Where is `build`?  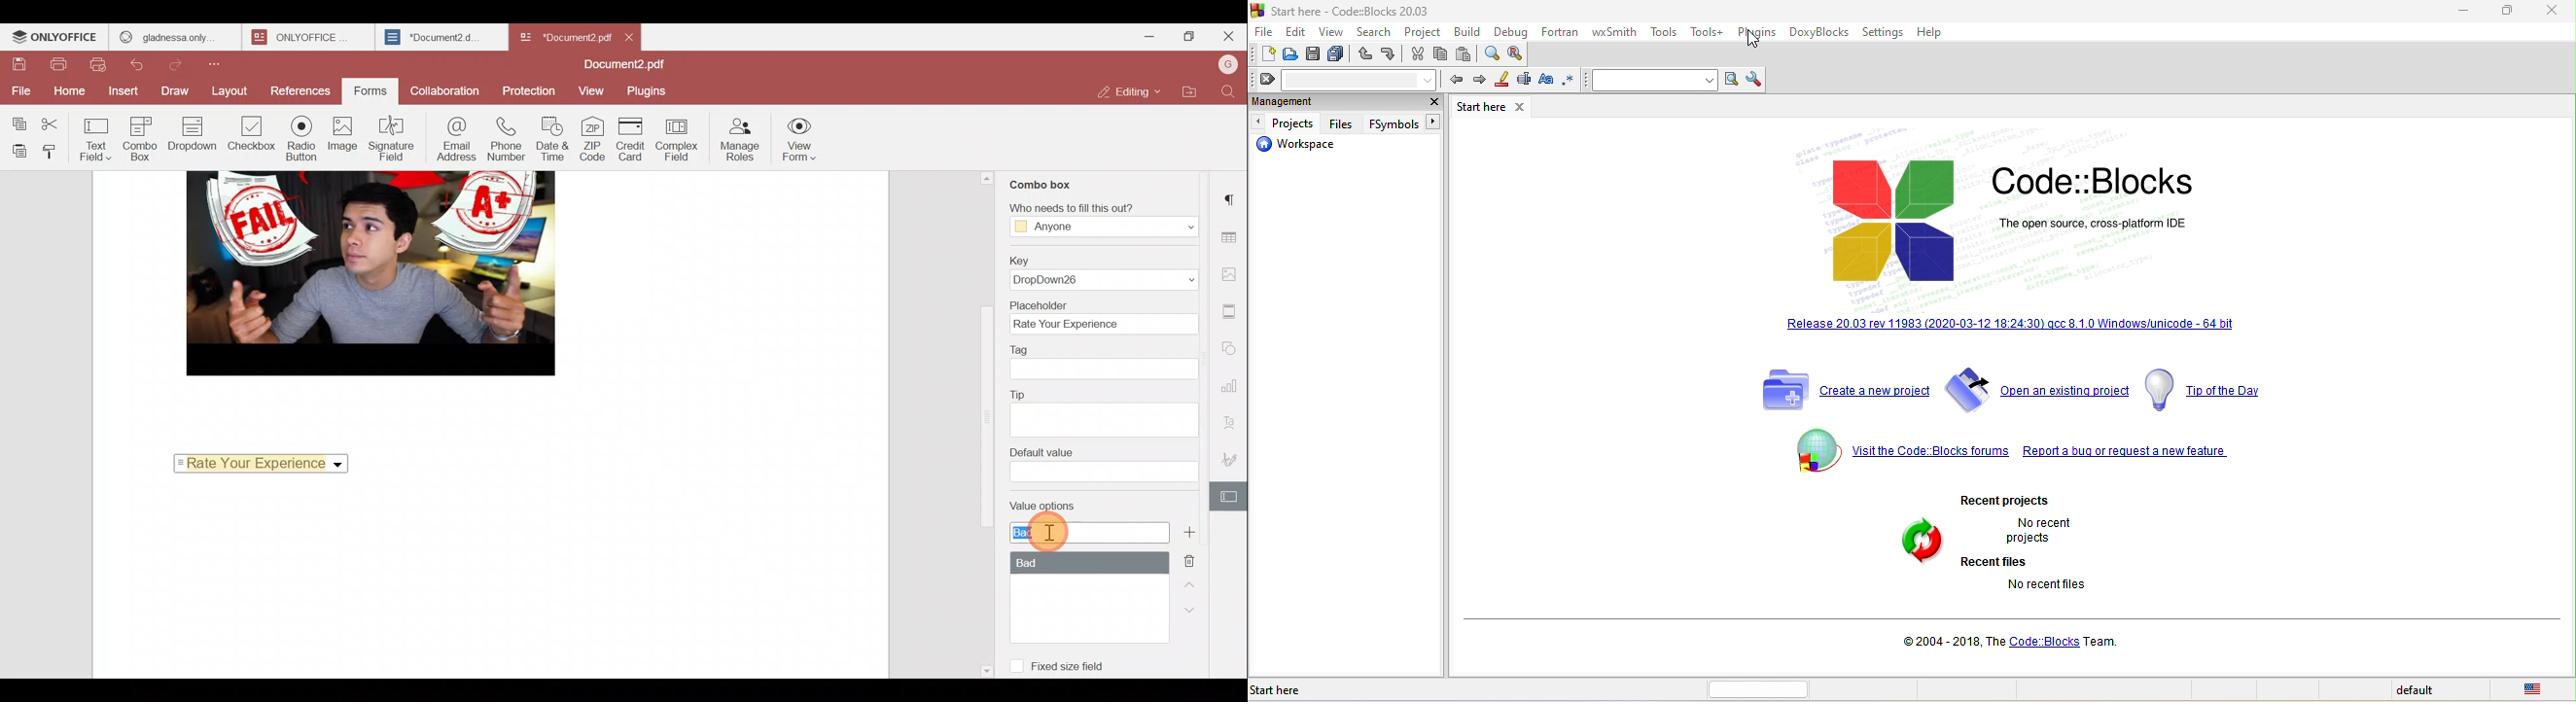
build is located at coordinates (1468, 31).